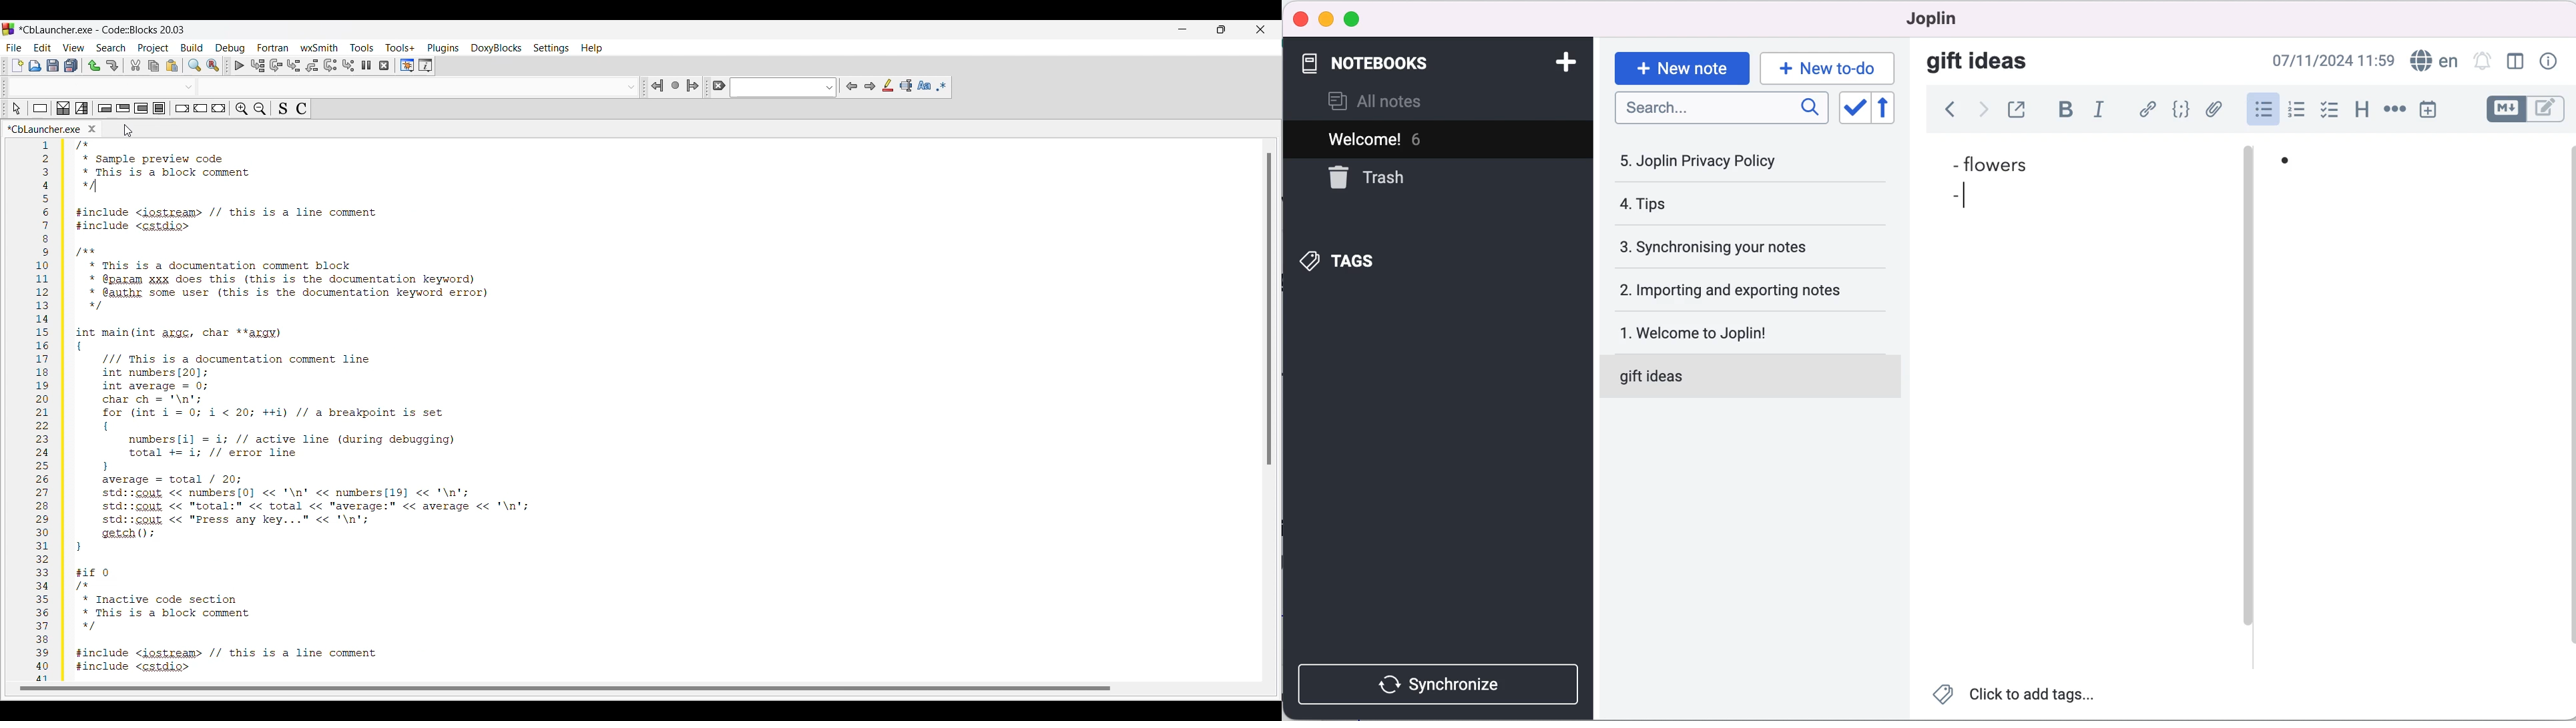  What do you see at coordinates (1737, 377) in the screenshot?
I see `gift ideas note` at bounding box center [1737, 377].